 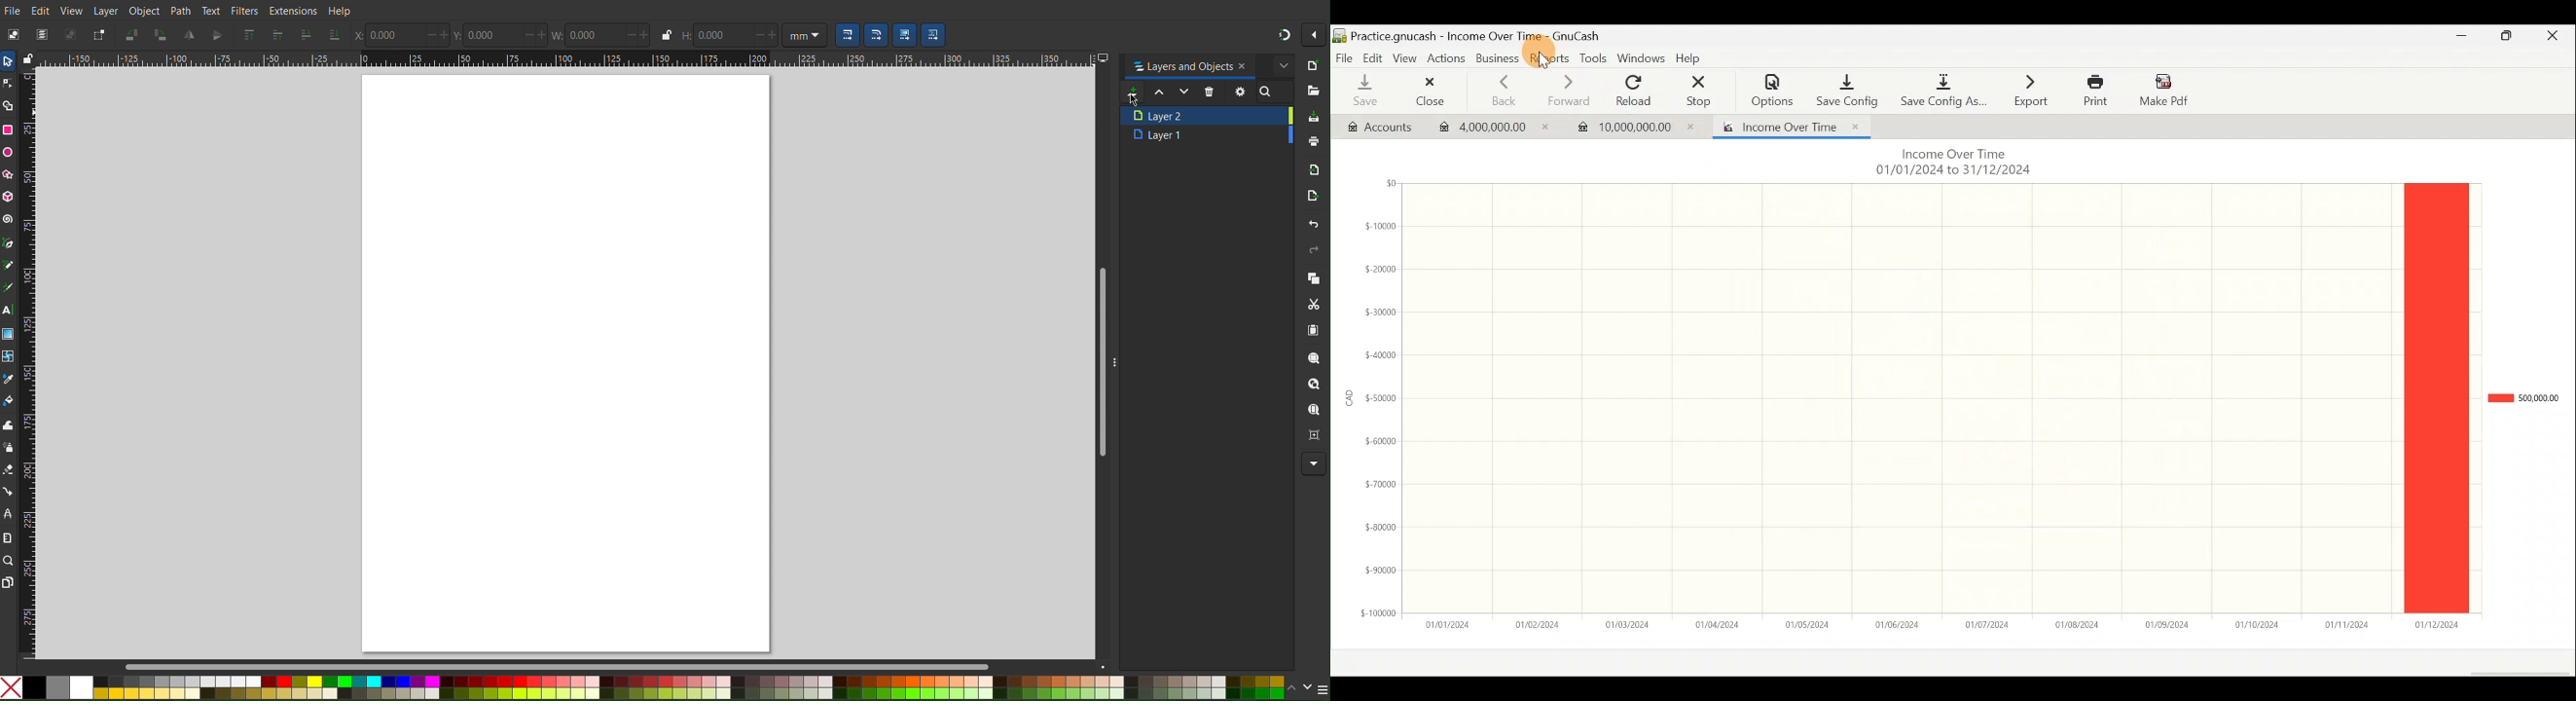 I want to click on Measure Tool, so click(x=11, y=537).